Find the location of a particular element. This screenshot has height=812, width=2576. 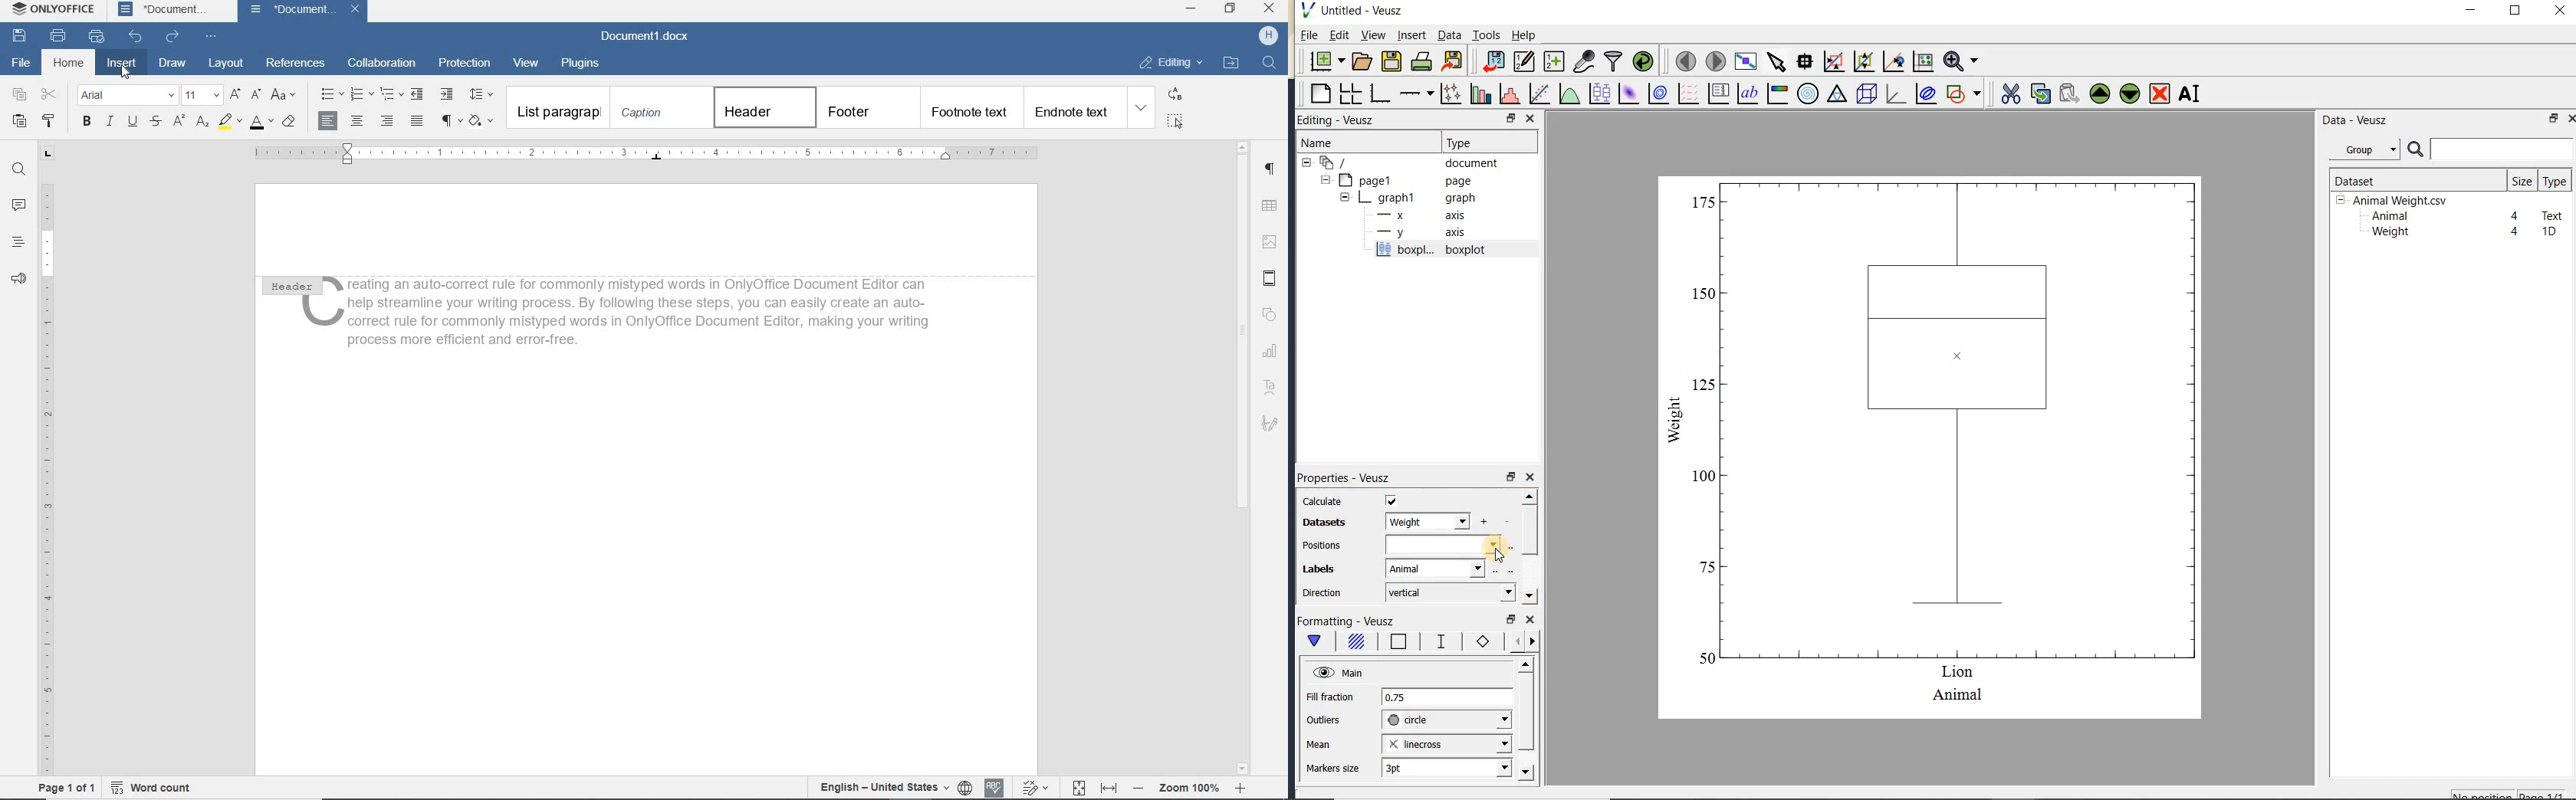

SUBSCRIPT is located at coordinates (202, 123).